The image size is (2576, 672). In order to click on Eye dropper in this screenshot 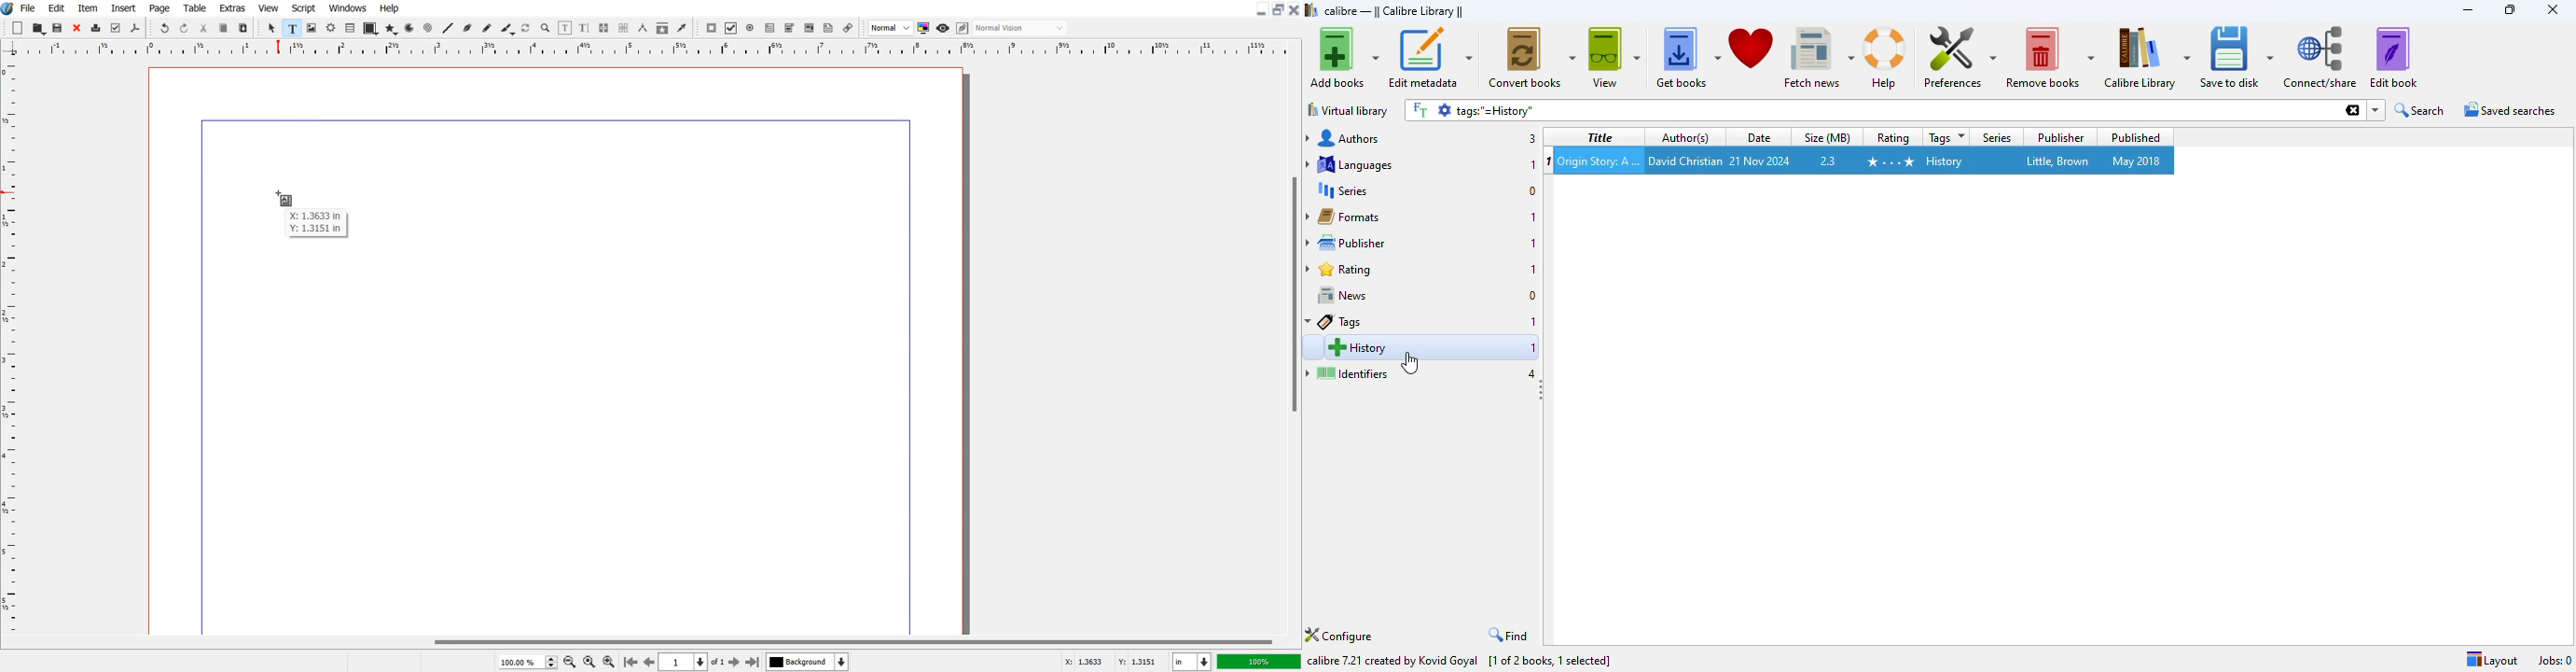, I will do `click(682, 28)`.